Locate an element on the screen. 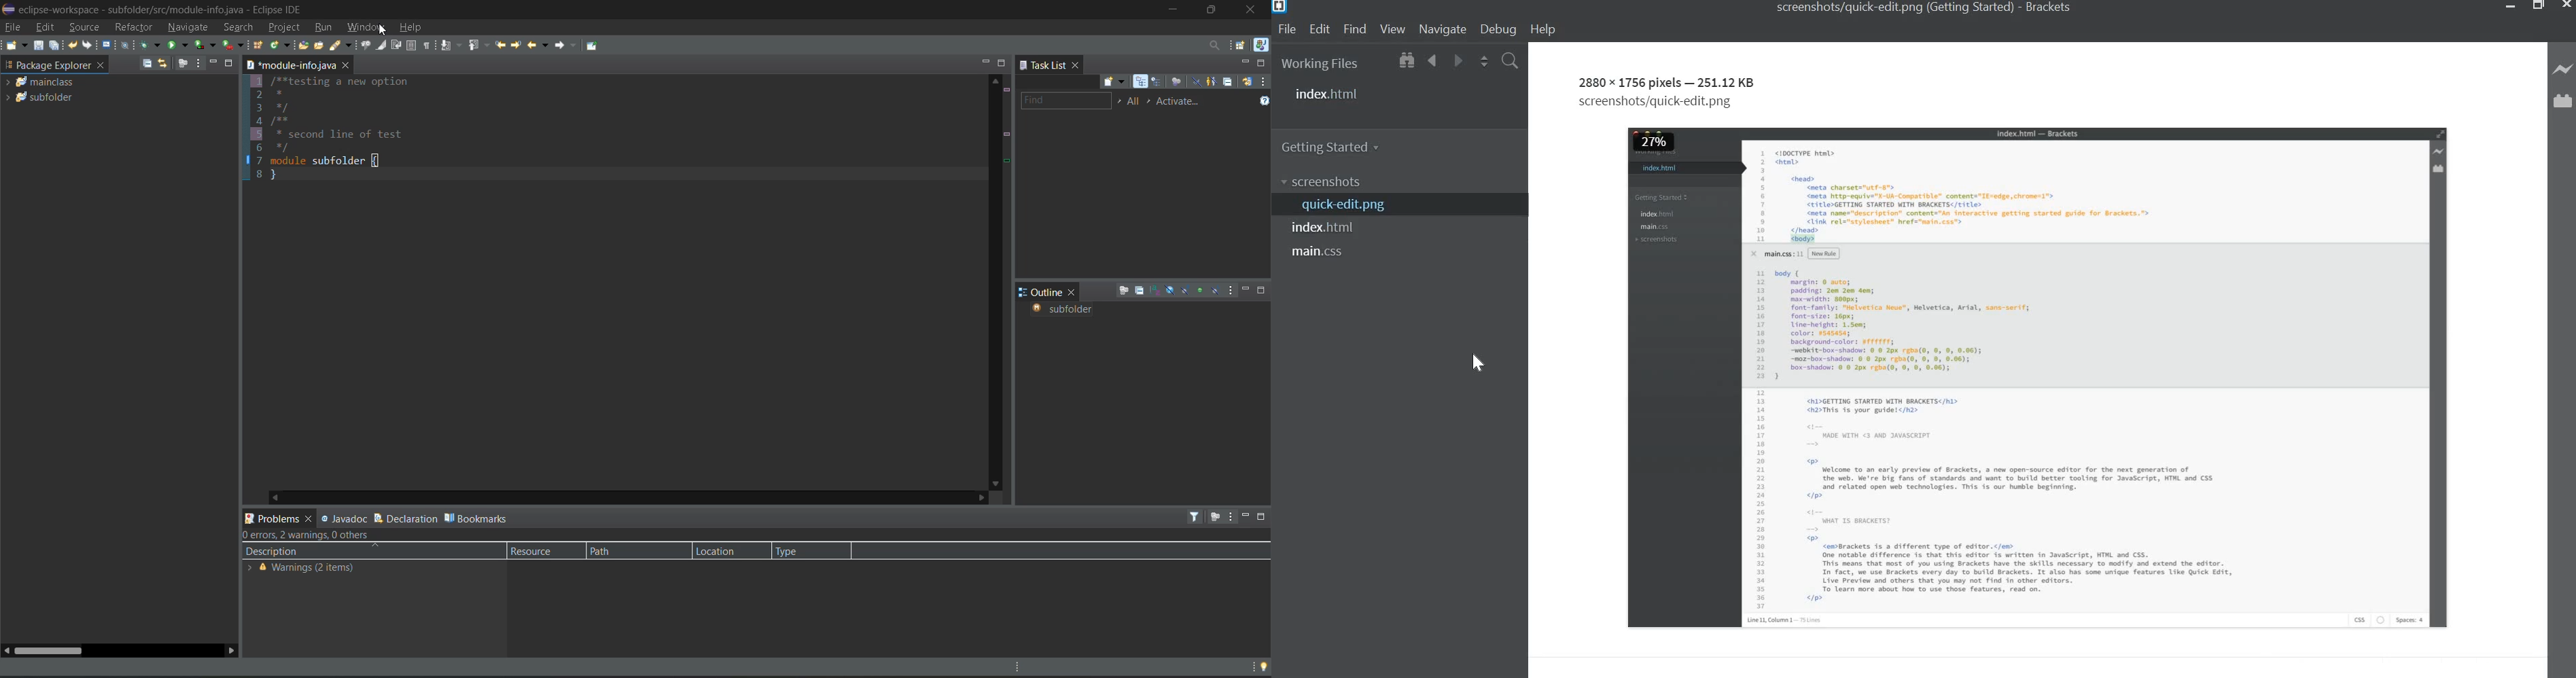 The image size is (2576, 700). open type is located at coordinates (303, 46).